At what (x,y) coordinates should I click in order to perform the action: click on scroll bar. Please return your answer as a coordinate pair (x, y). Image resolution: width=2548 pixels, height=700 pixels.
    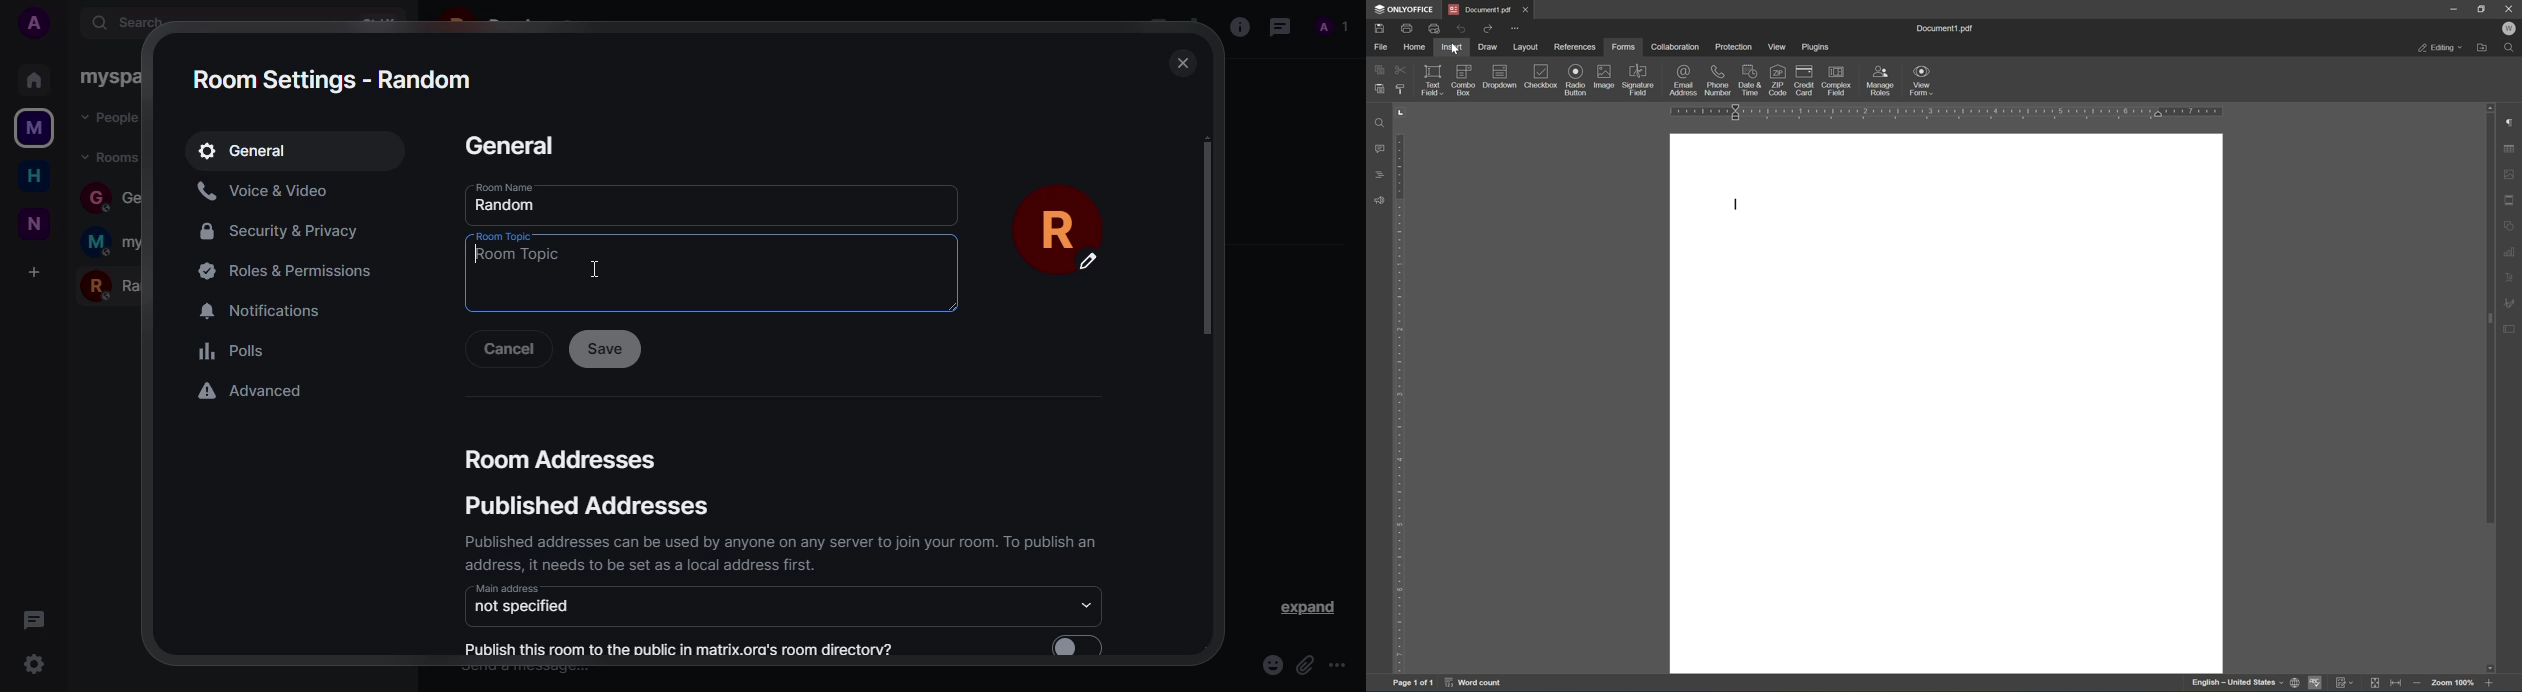
    Looking at the image, I should click on (1207, 232).